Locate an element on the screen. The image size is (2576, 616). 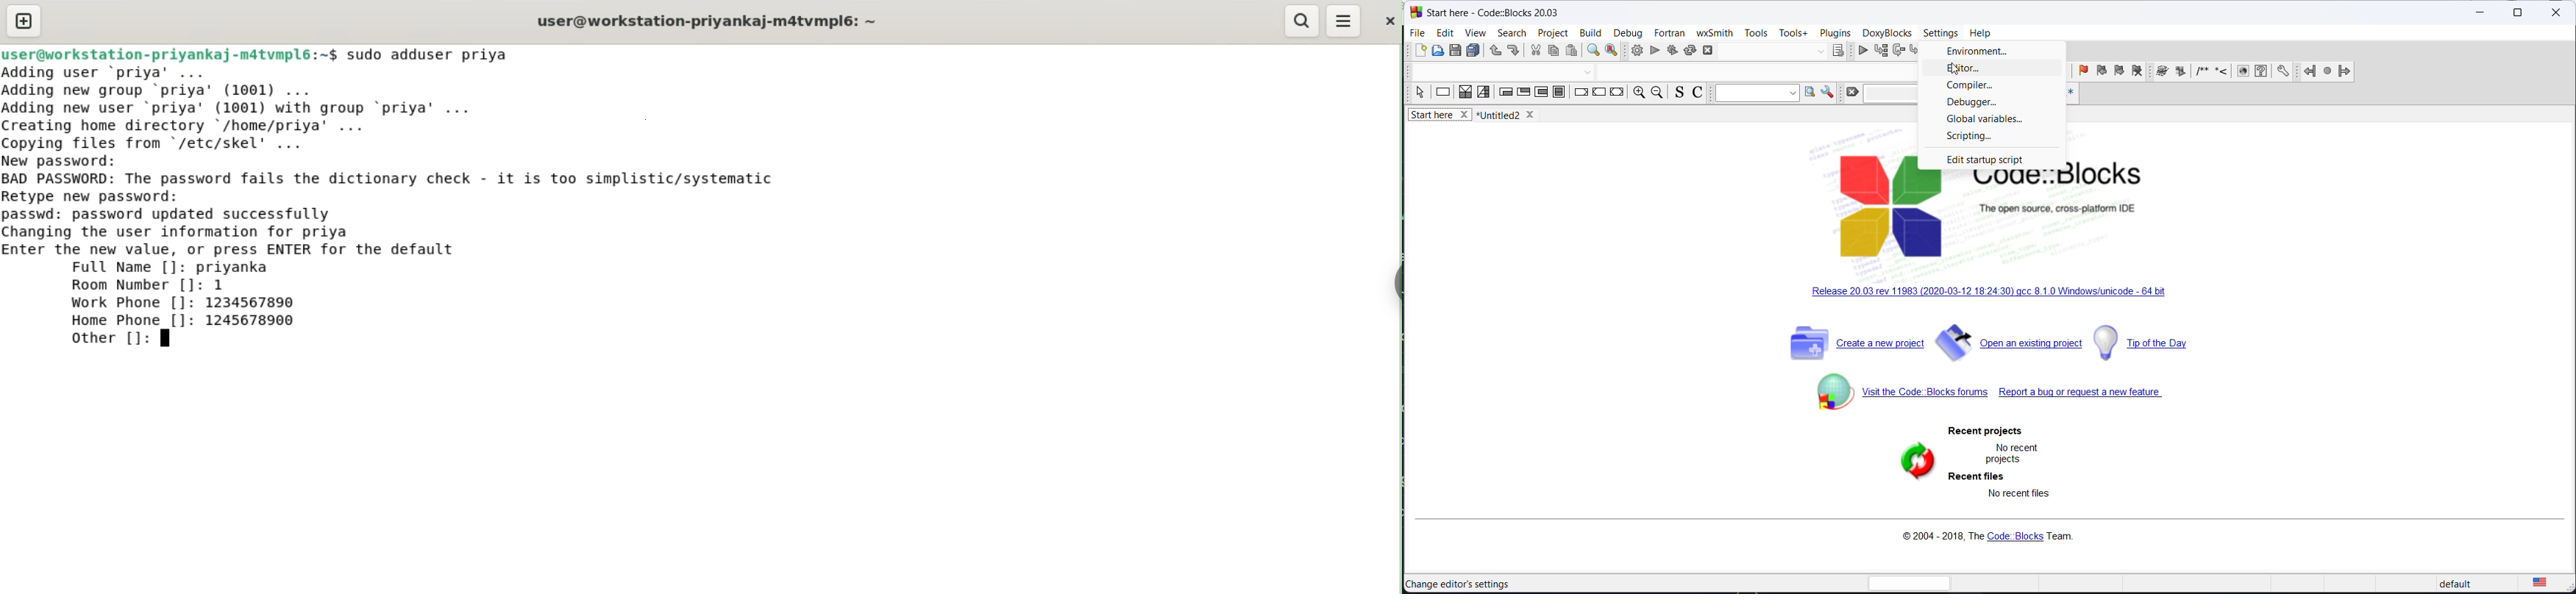
tools plus is located at coordinates (1793, 33).